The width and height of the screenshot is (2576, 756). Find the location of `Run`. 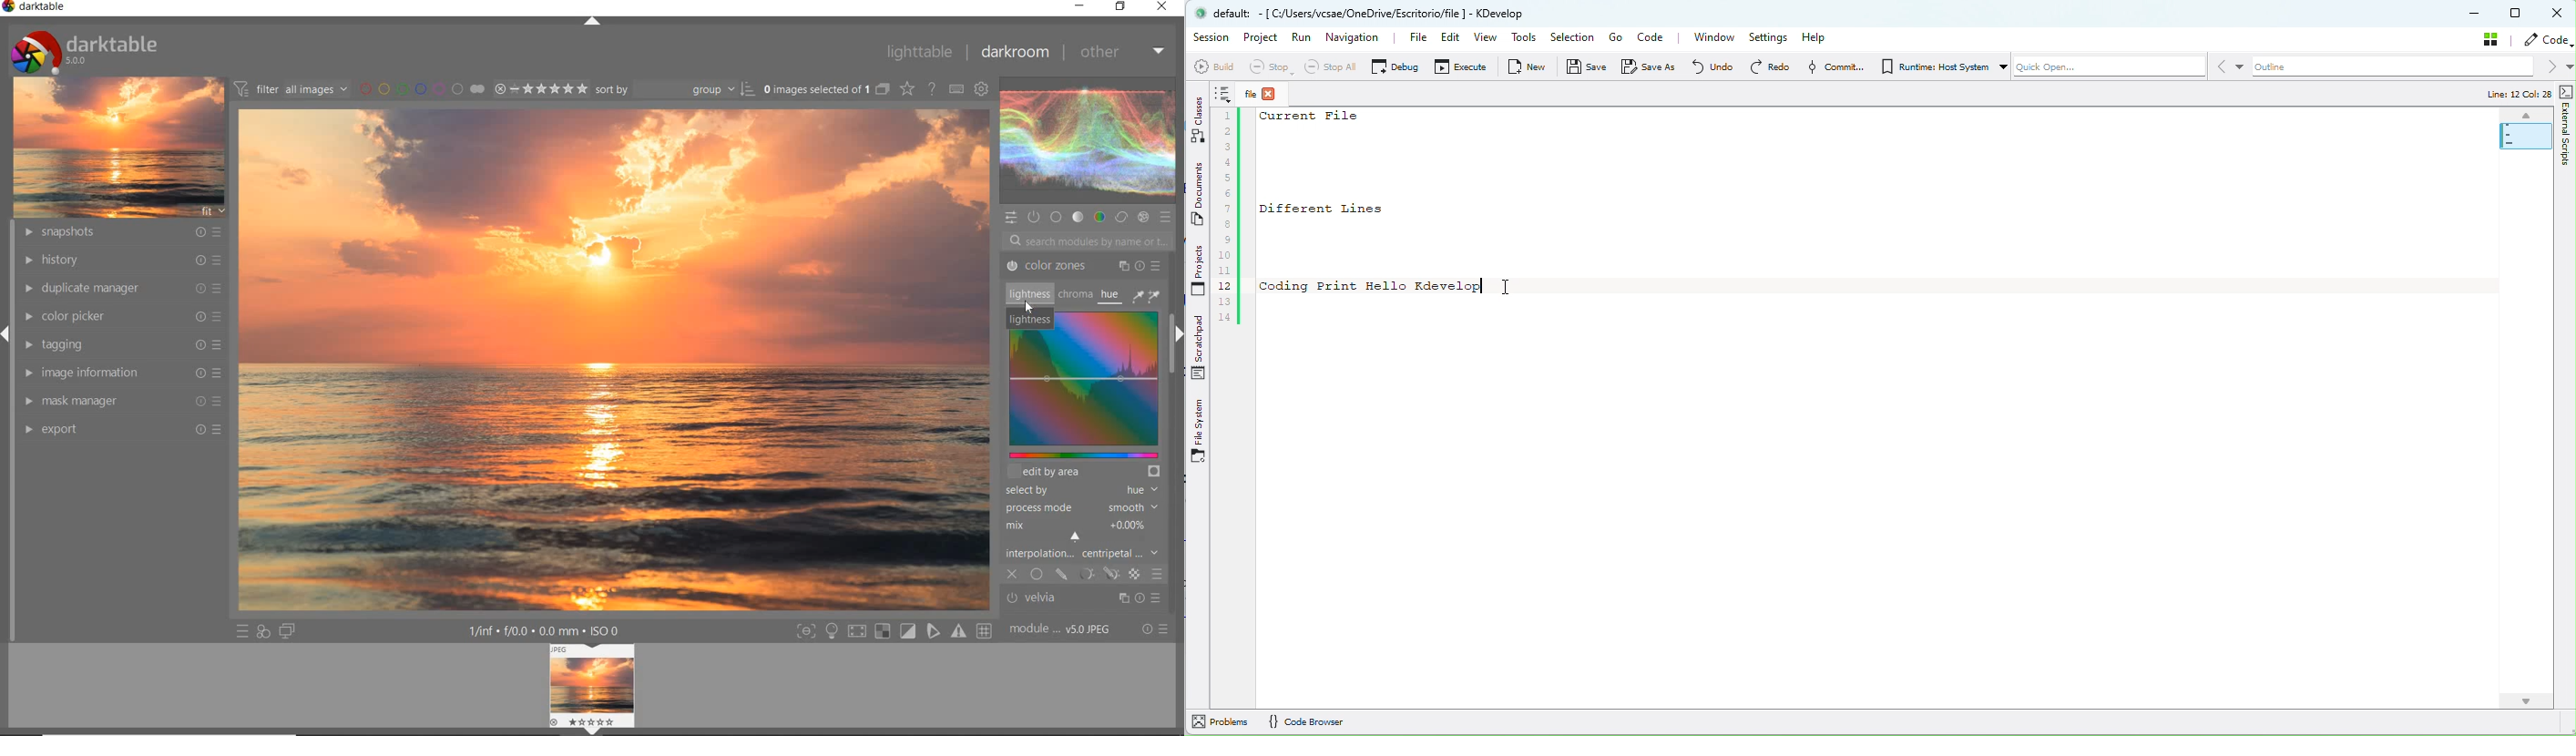

Run is located at coordinates (1302, 42).